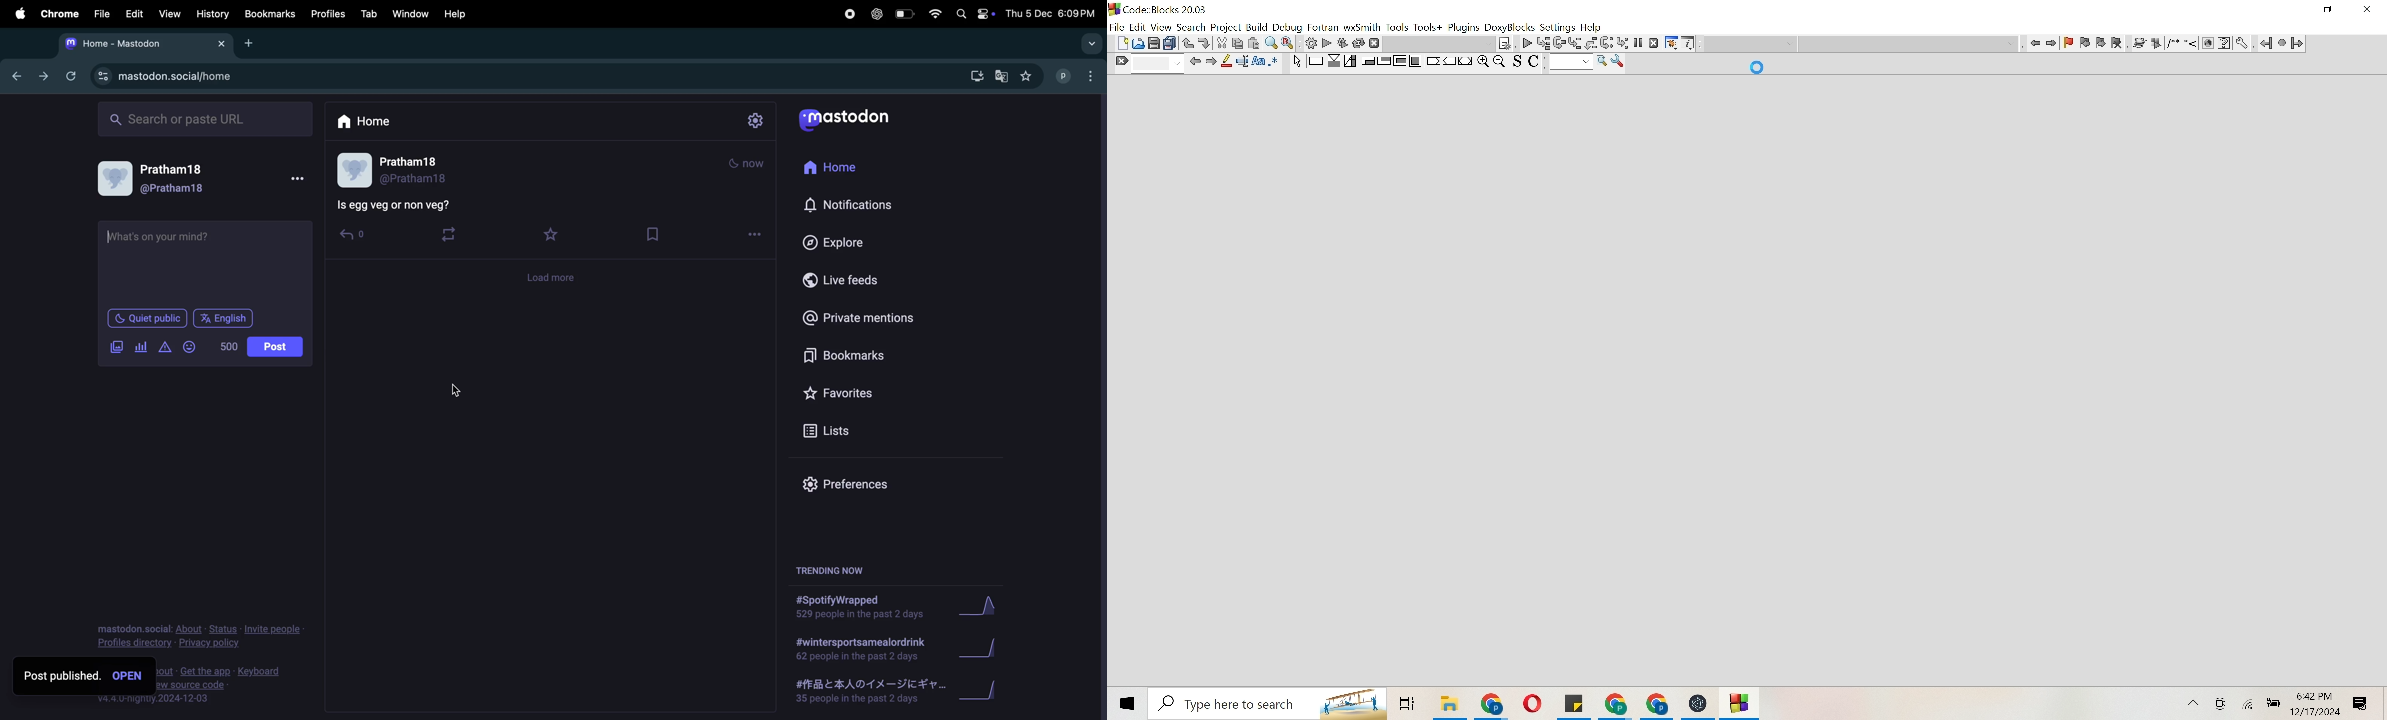 Image resolution: width=2408 pixels, height=728 pixels. Describe the element at coordinates (143, 44) in the screenshot. I see `mastdon home` at that location.